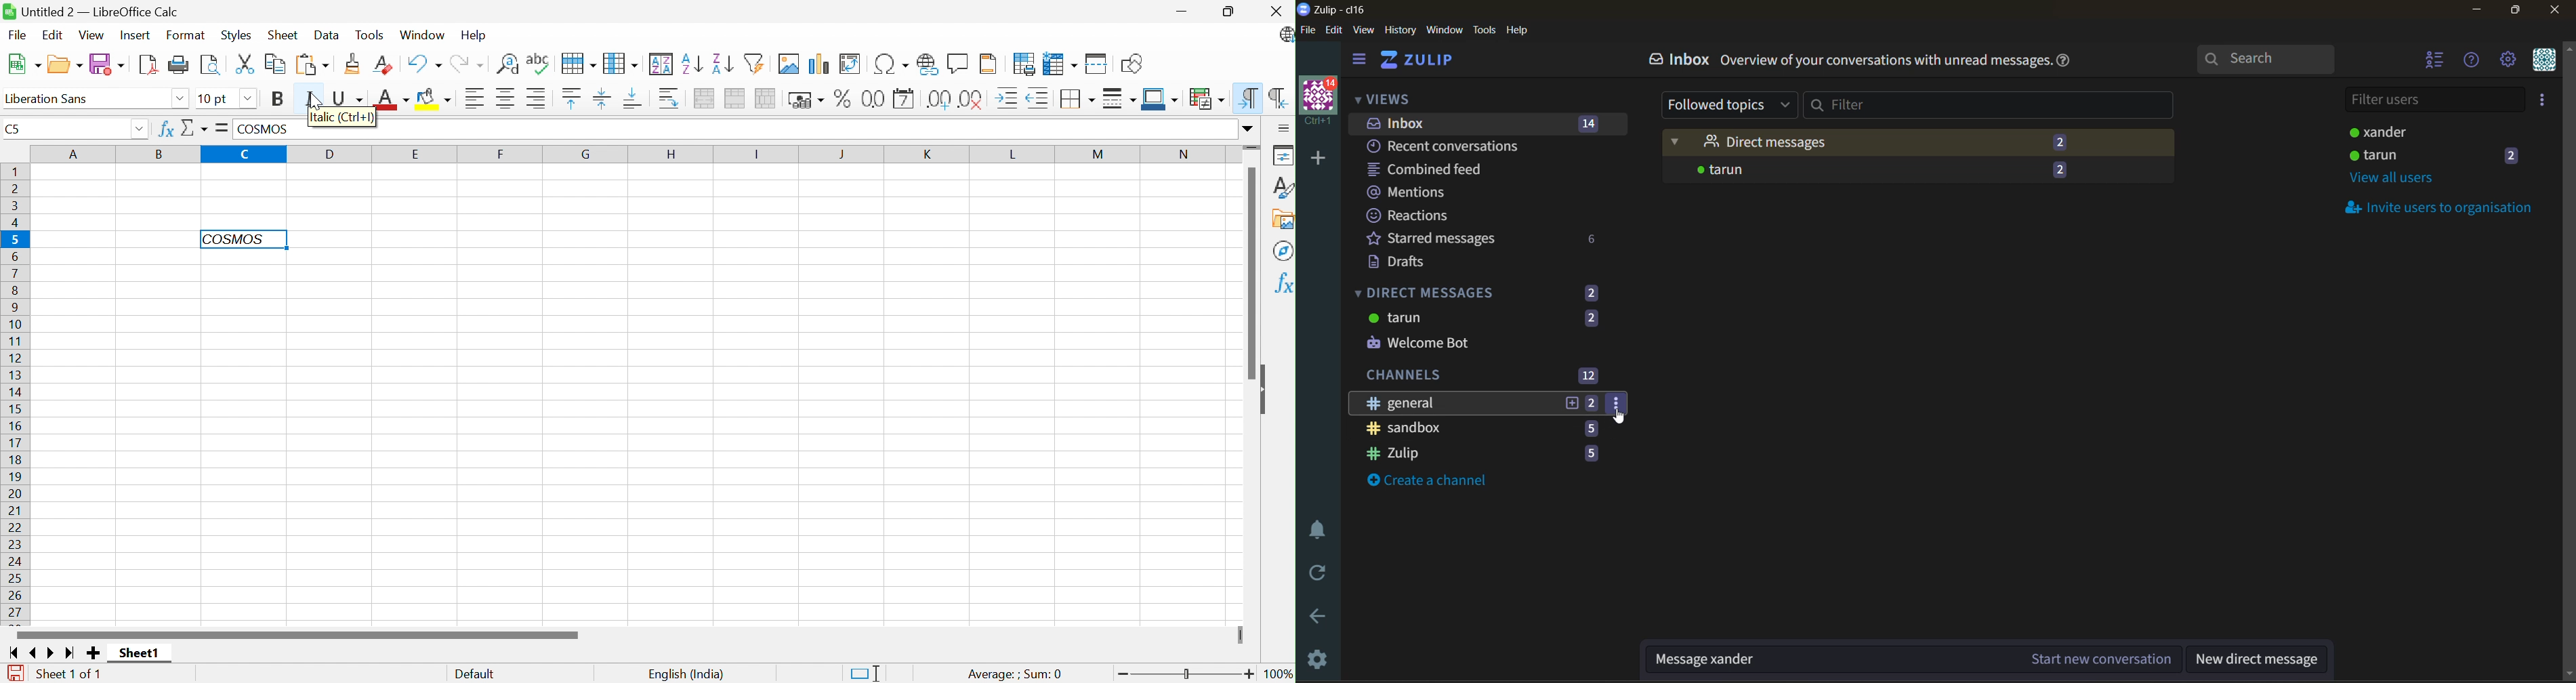  What do you see at coordinates (904, 98) in the screenshot?
I see `Format as date` at bounding box center [904, 98].